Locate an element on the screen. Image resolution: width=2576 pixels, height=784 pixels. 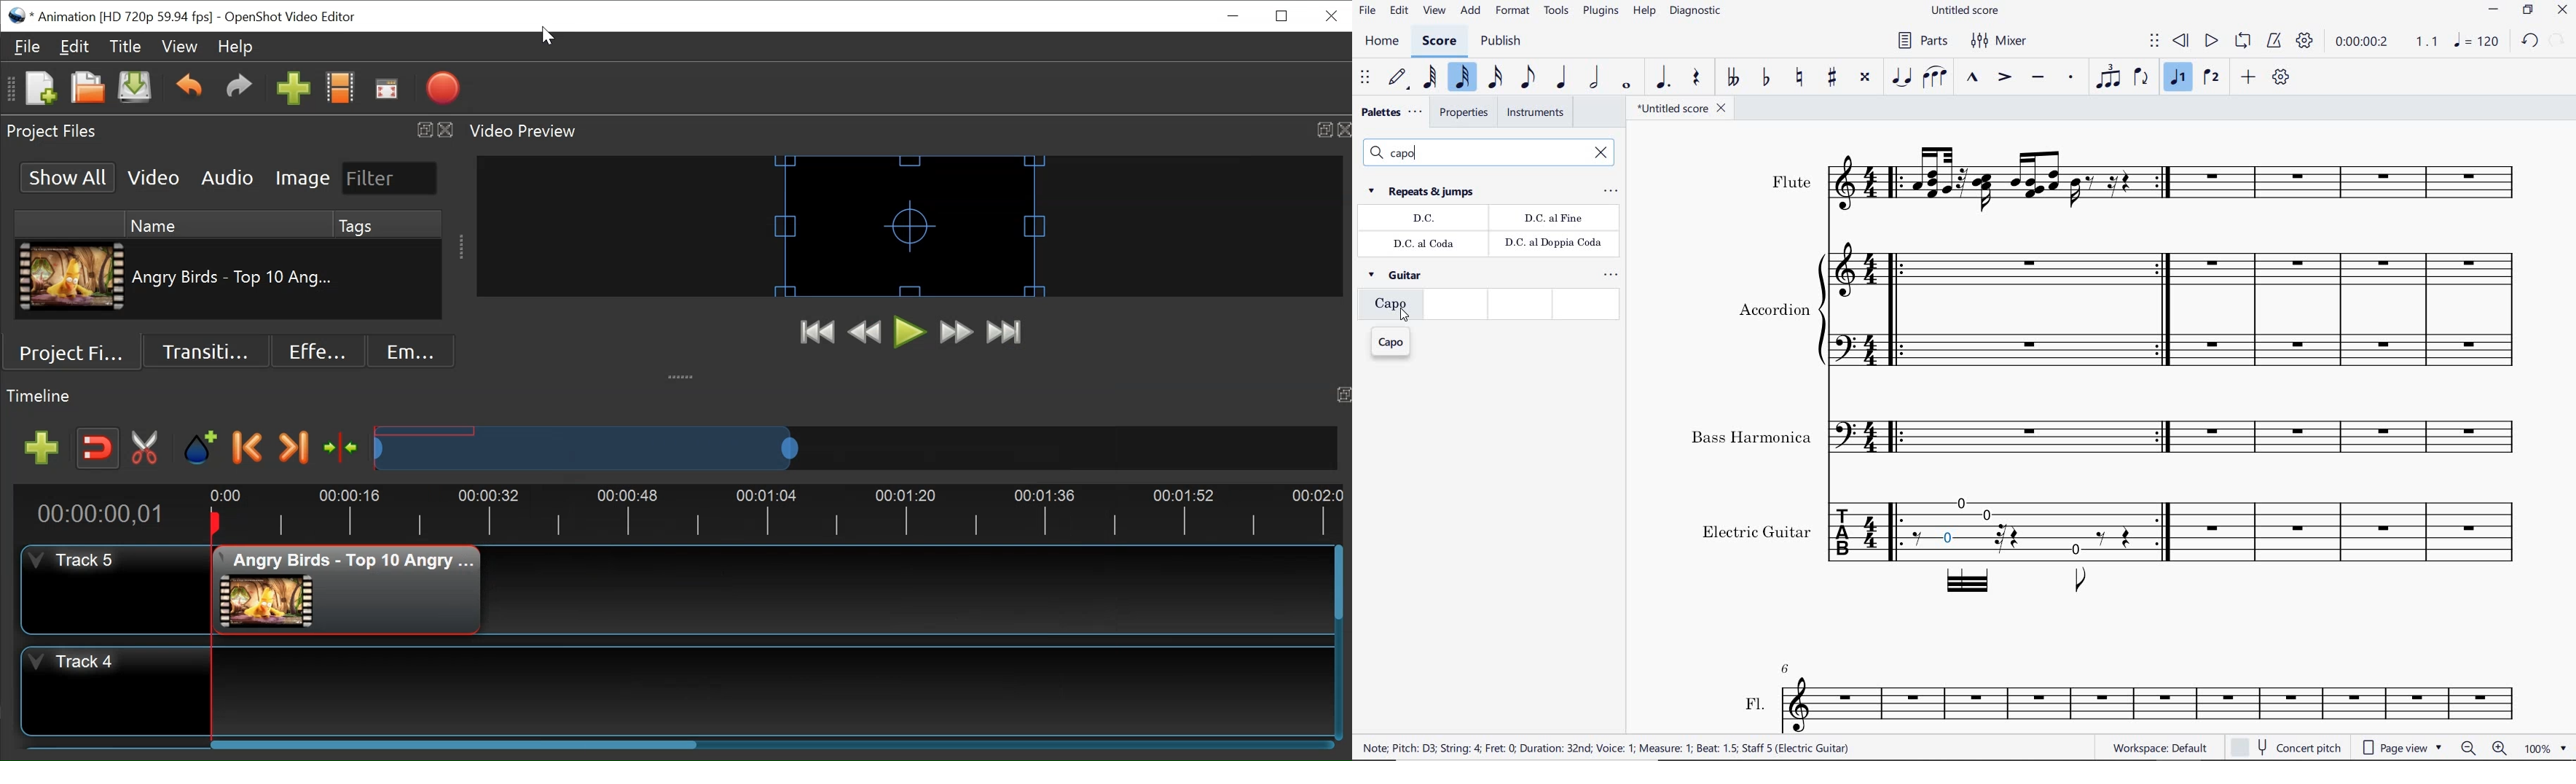
Rewind is located at coordinates (865, 334).